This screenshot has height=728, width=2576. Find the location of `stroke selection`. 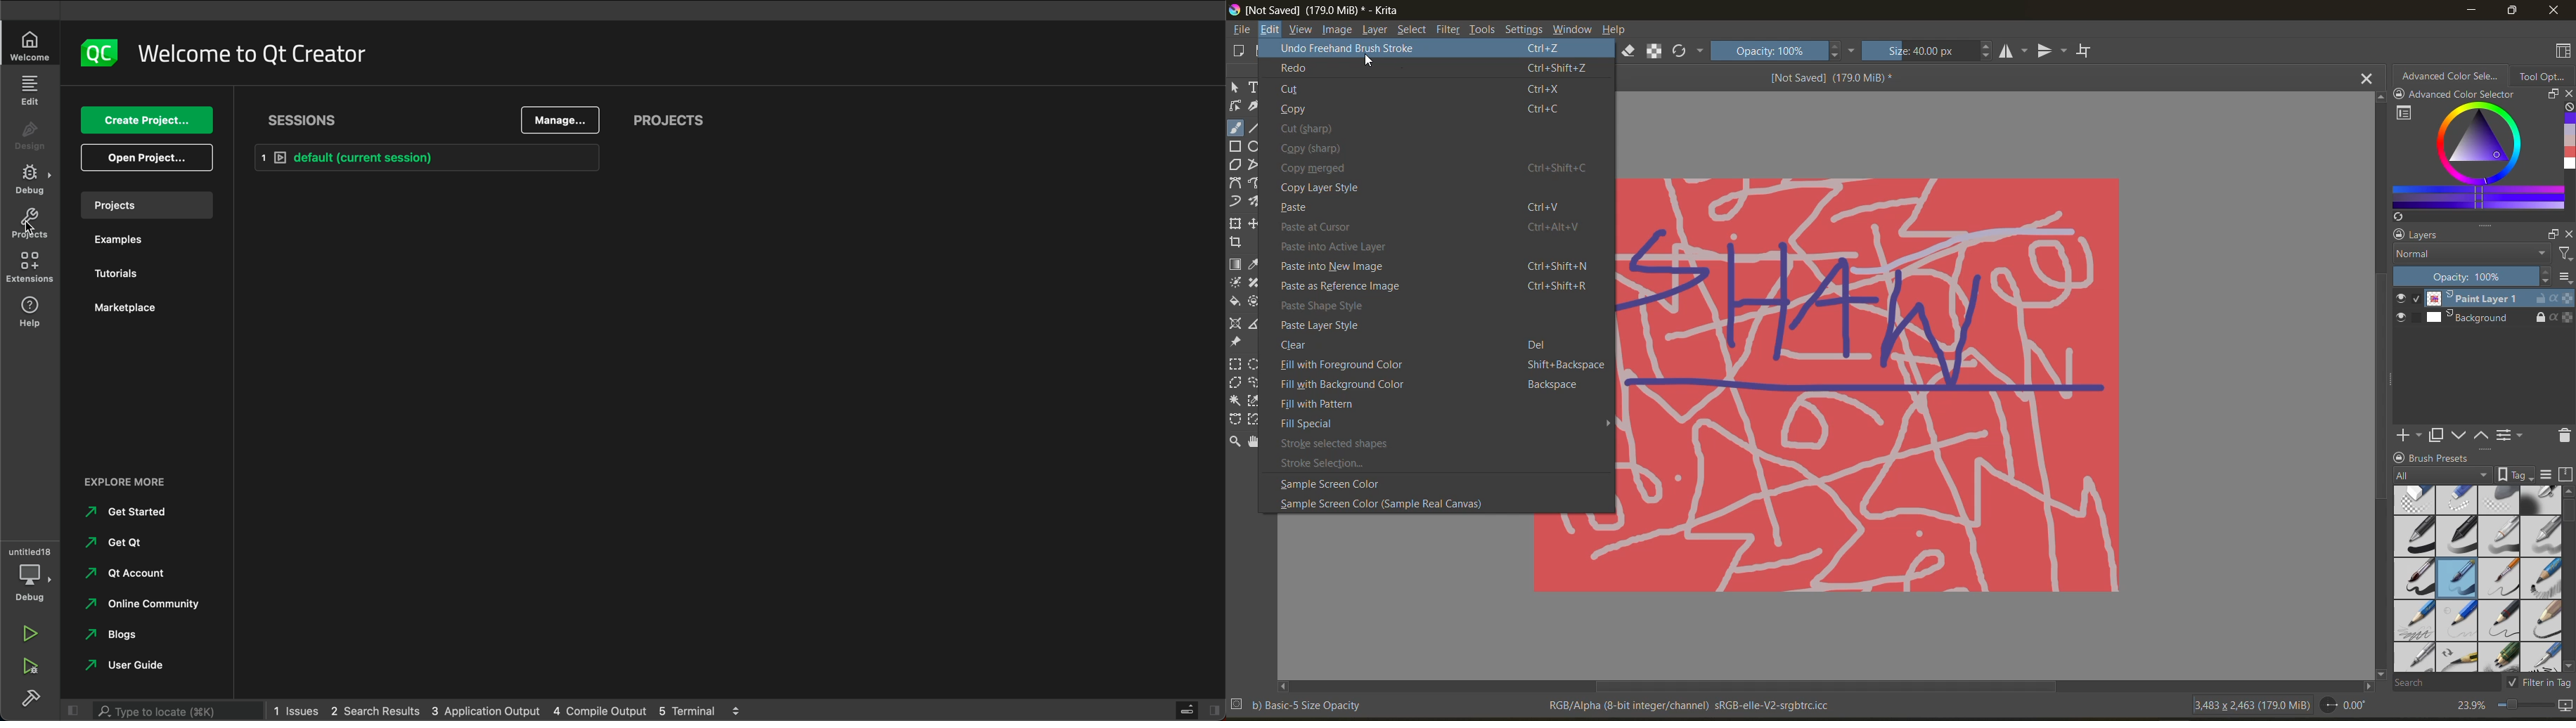

stroke selection is located at coordinates (1338, 462).